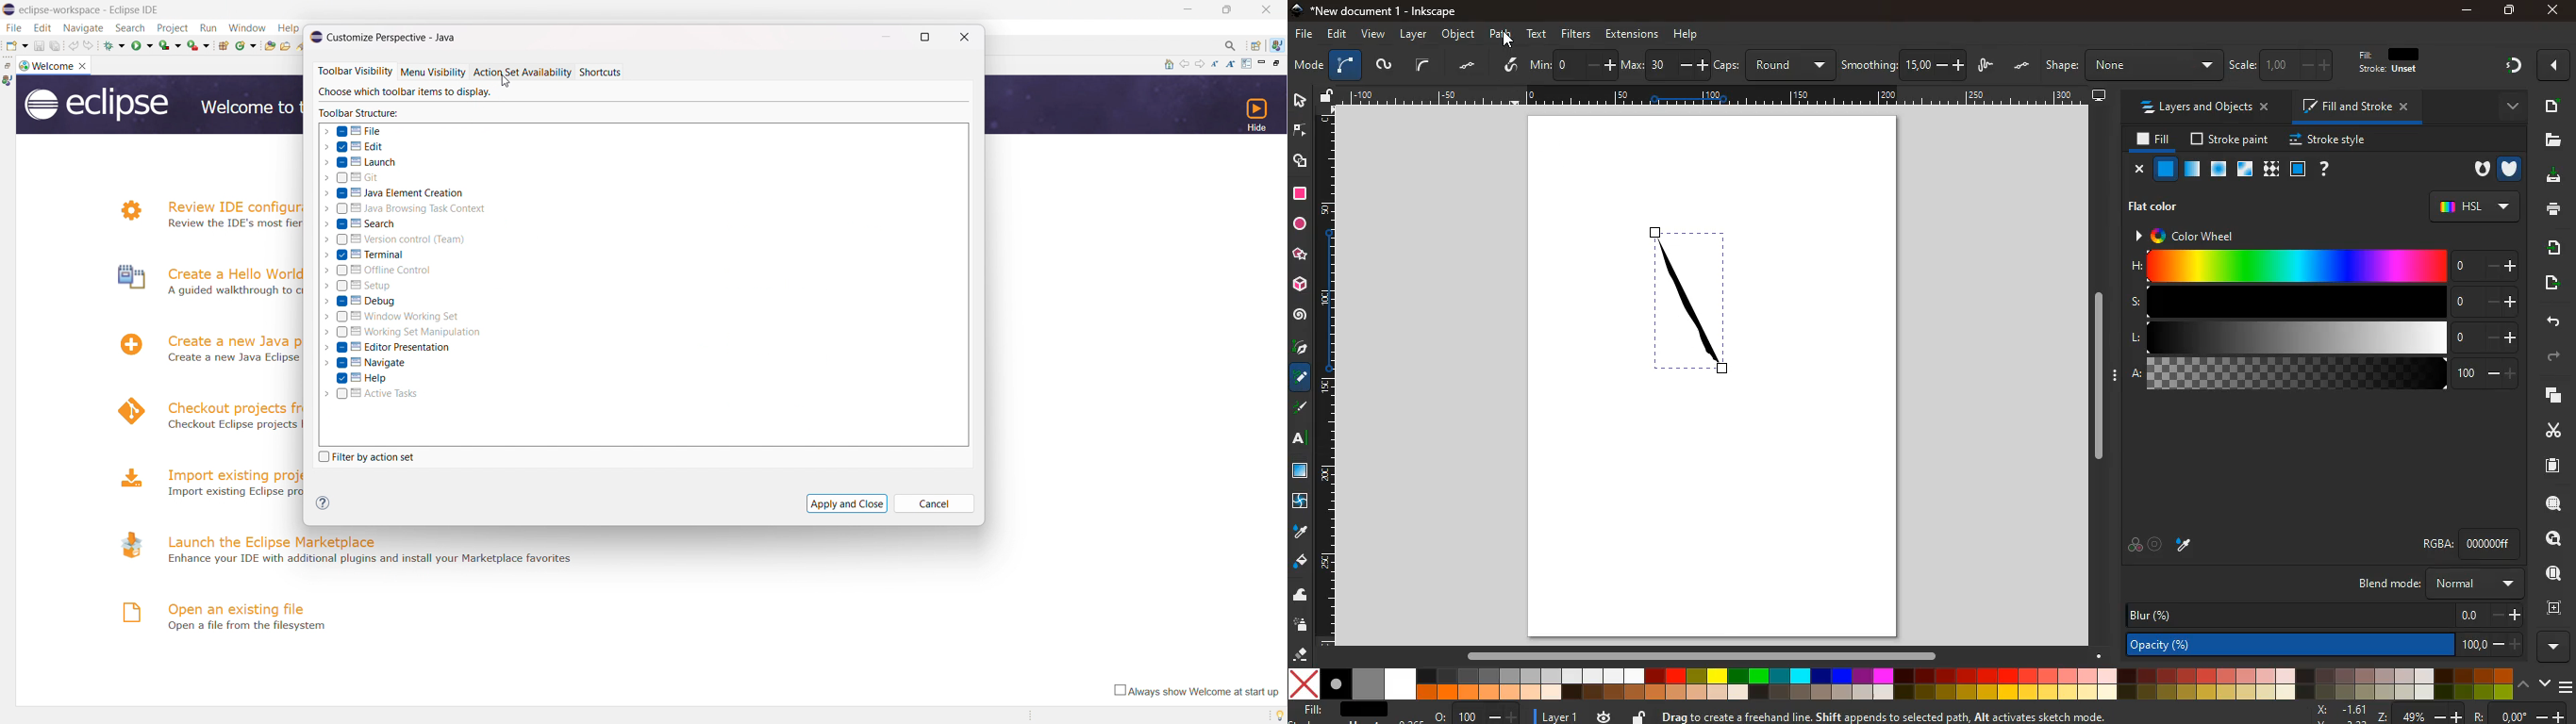  I want to click on imaage, so click(1302, 472).